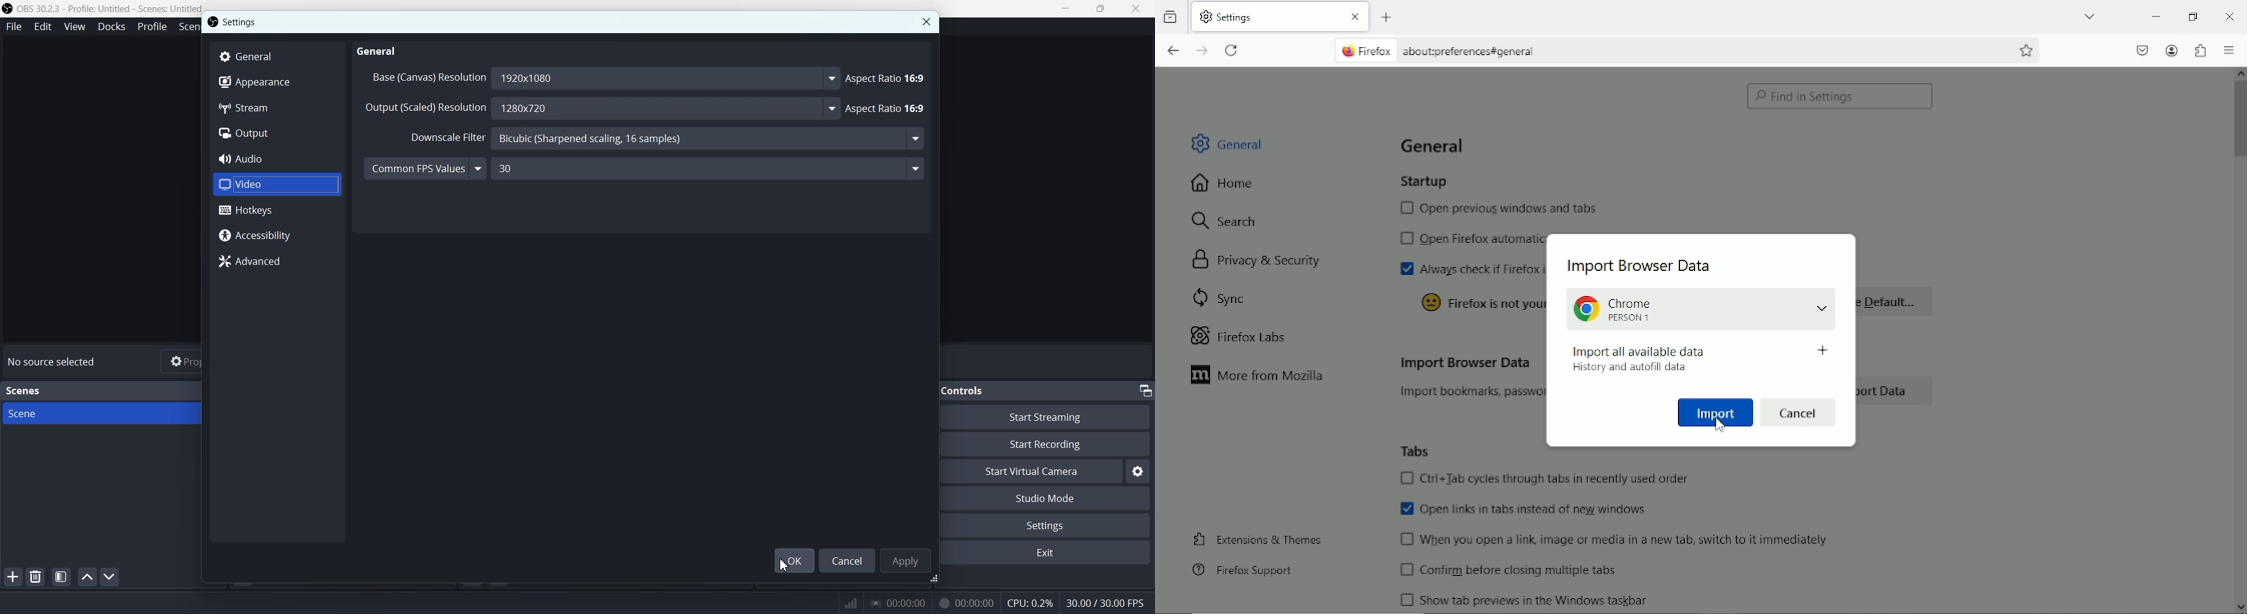 The height and width of the screenshot is (616, 2268). I want to click on Studio Mode, so click(1052, 499).